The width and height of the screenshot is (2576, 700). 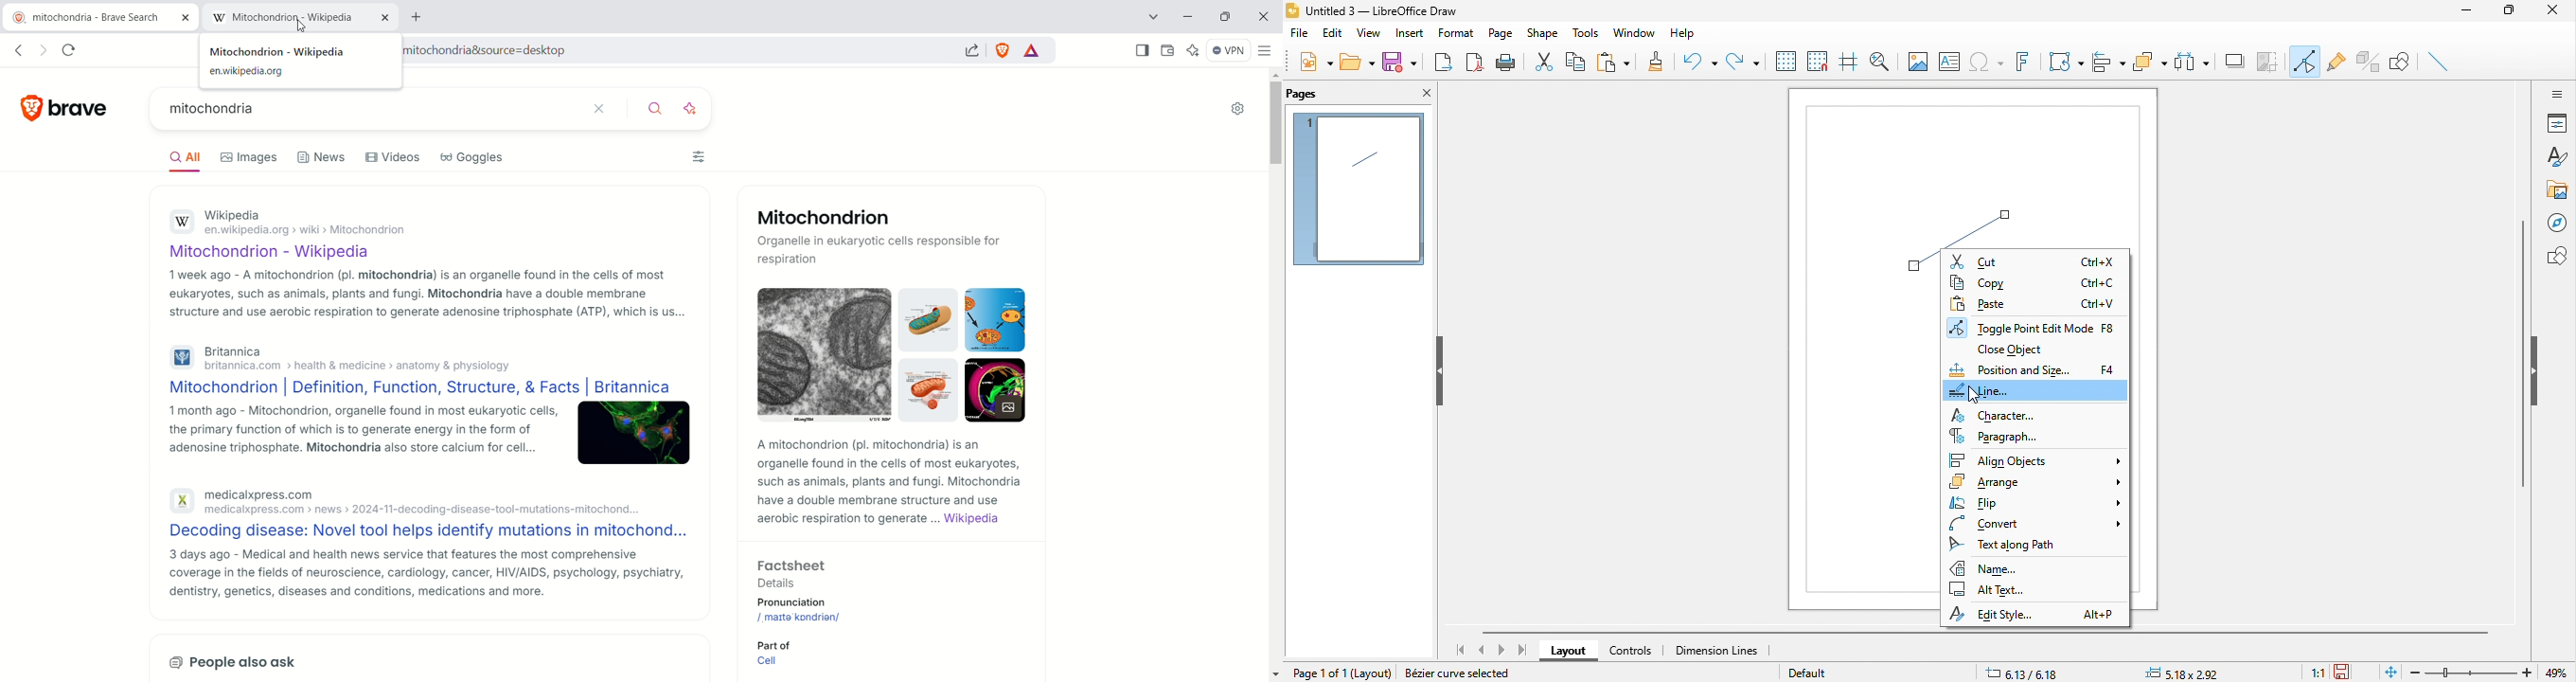 I want to click on 1:1, so click(x=2317, y=673).